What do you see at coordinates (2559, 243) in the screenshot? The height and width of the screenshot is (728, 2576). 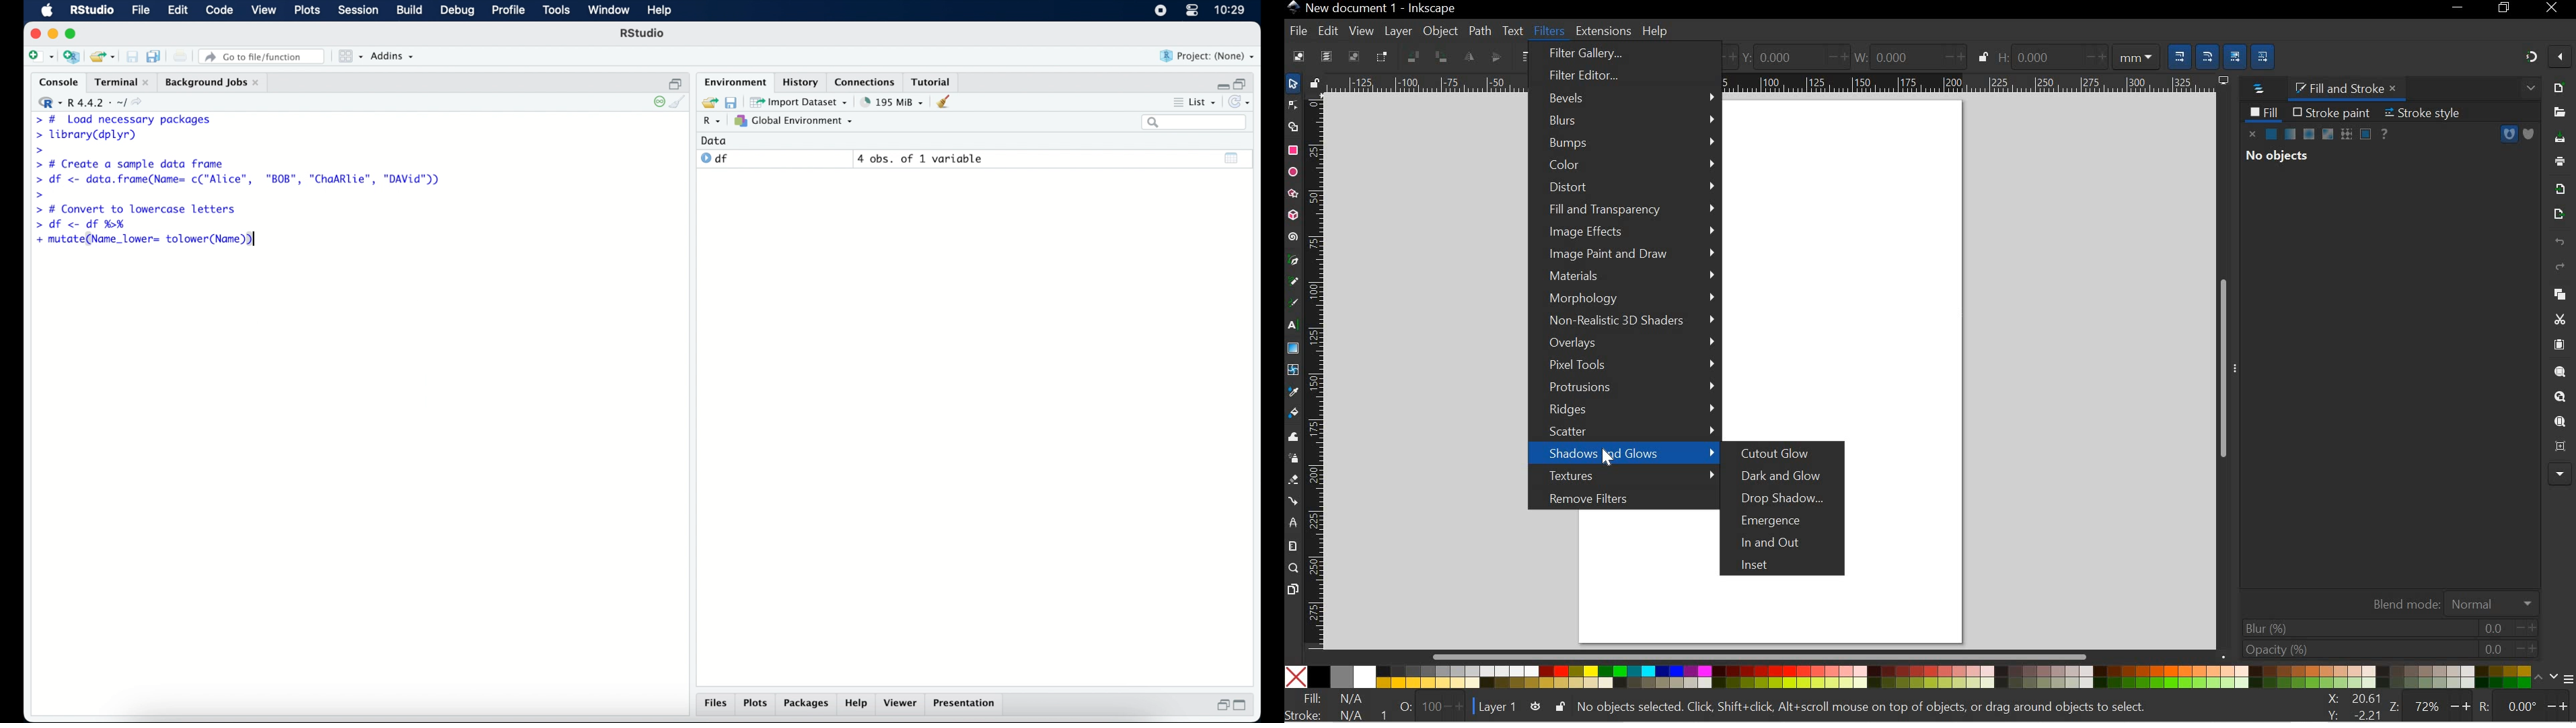 I see `UNDO` at bounding box center [2559, 243].